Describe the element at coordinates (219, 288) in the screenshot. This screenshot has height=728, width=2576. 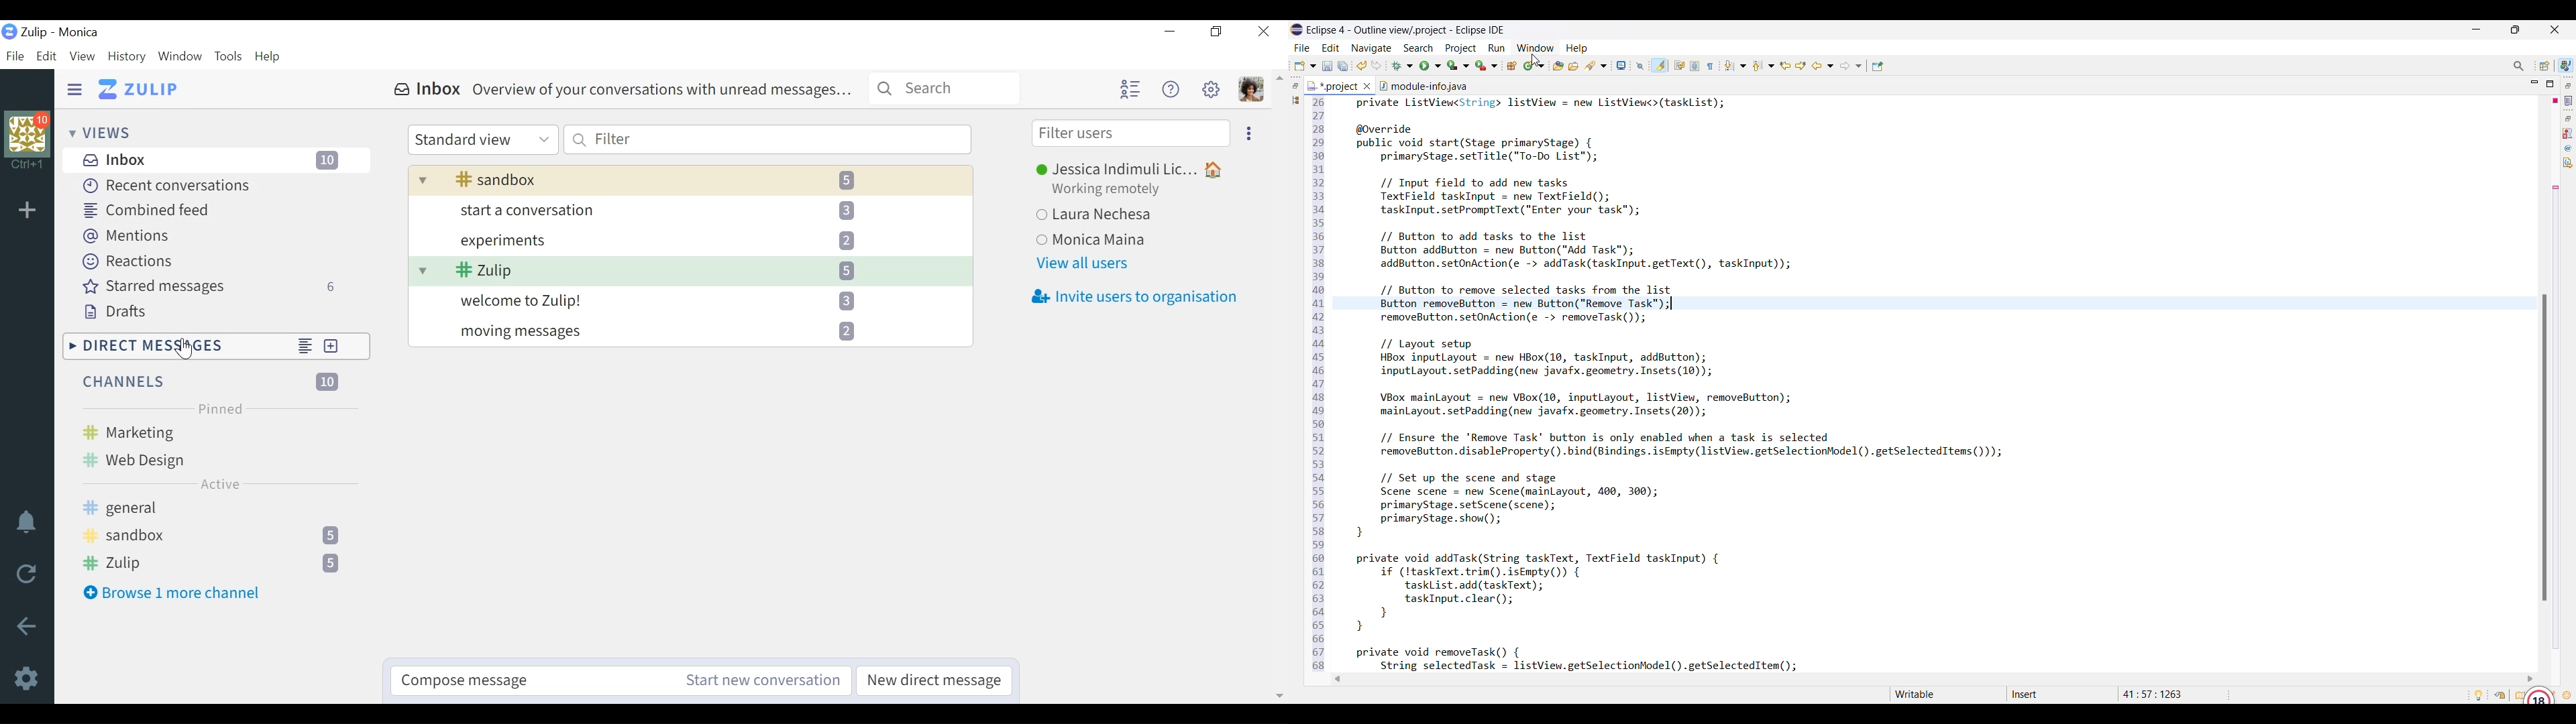
I see `Starred messages` at that location.